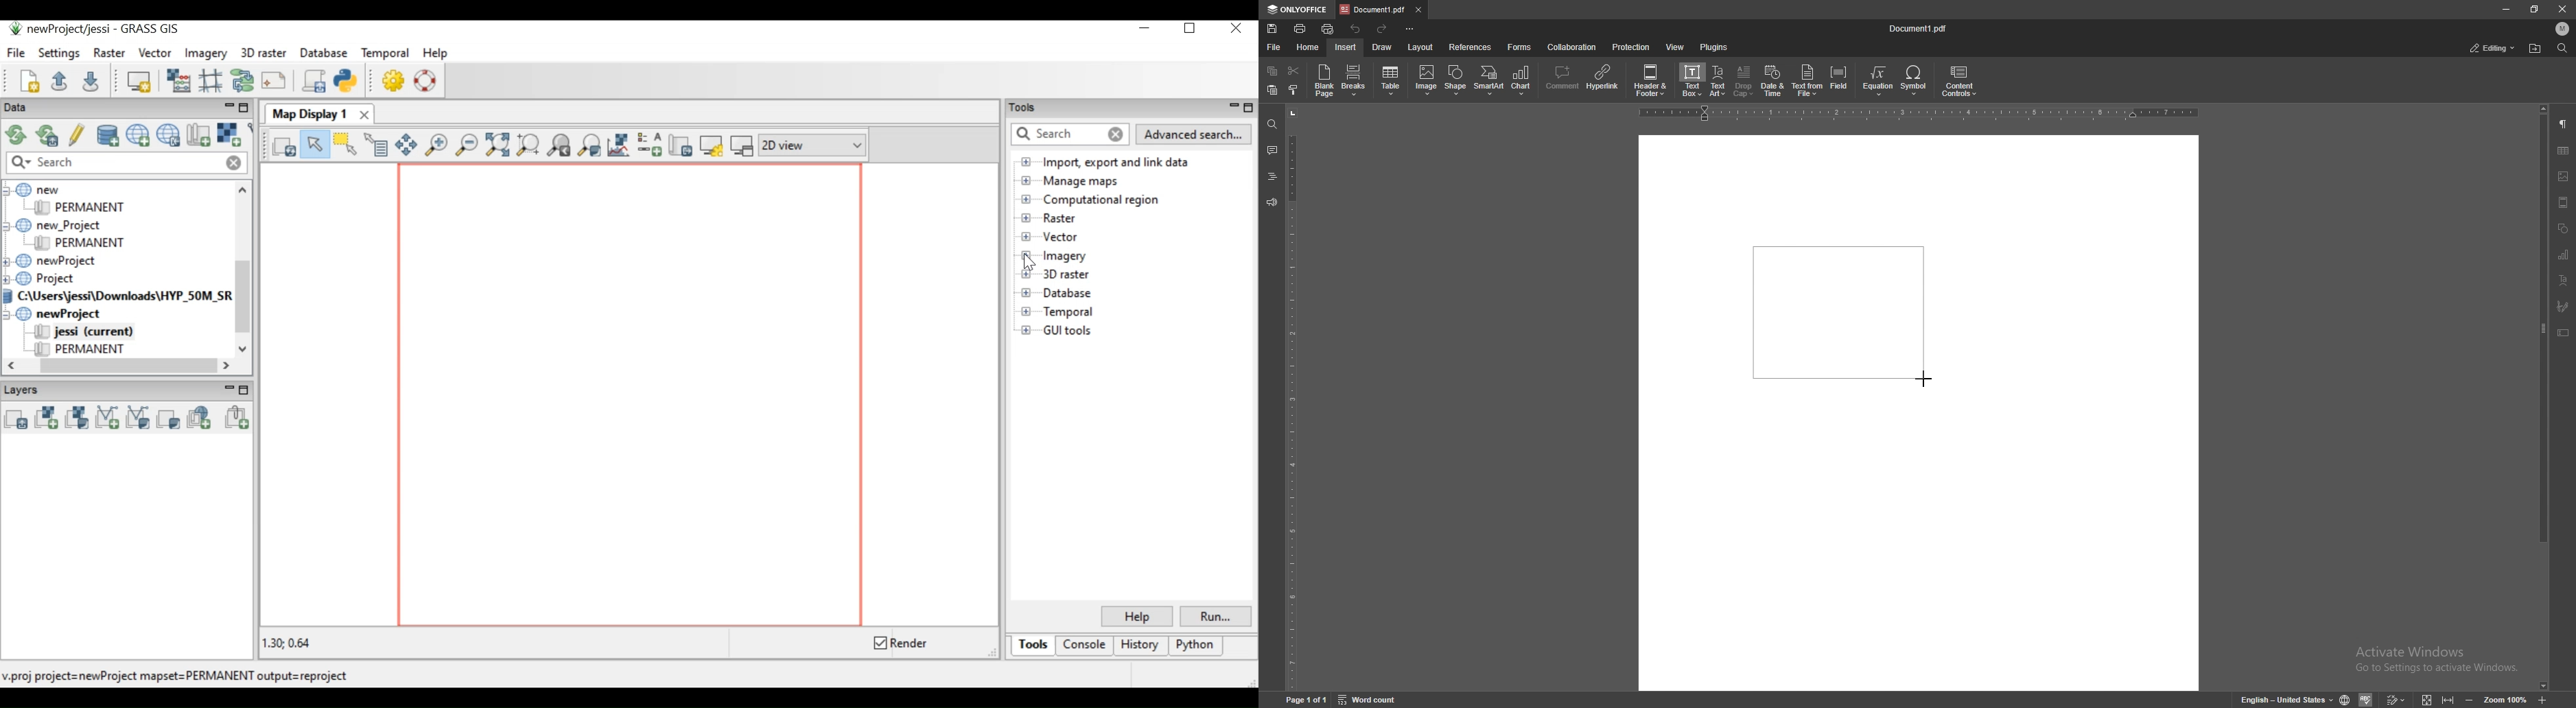 The image size is (2576, 728). What do you see at coordinates (1631, 46) in the screenshot?
I see `protection` at bounding box center [1631, 46].